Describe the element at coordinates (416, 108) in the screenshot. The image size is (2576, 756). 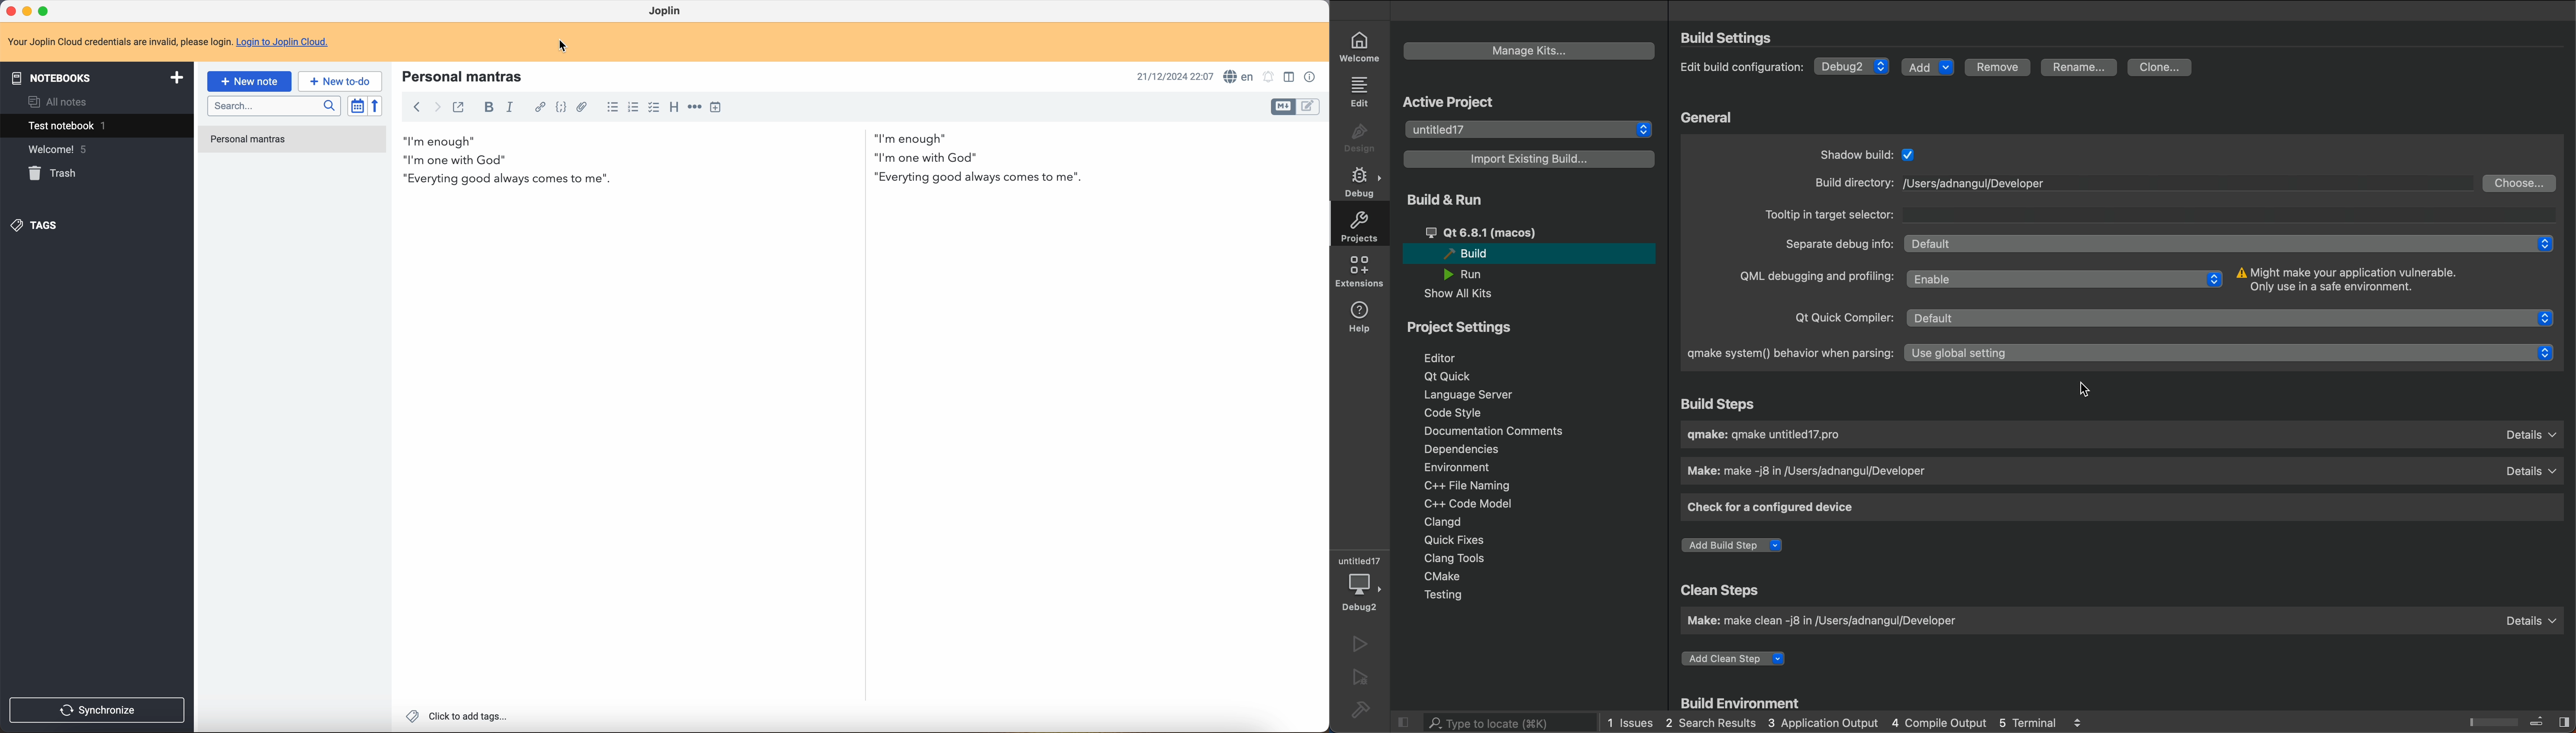
I see `back` at that location.